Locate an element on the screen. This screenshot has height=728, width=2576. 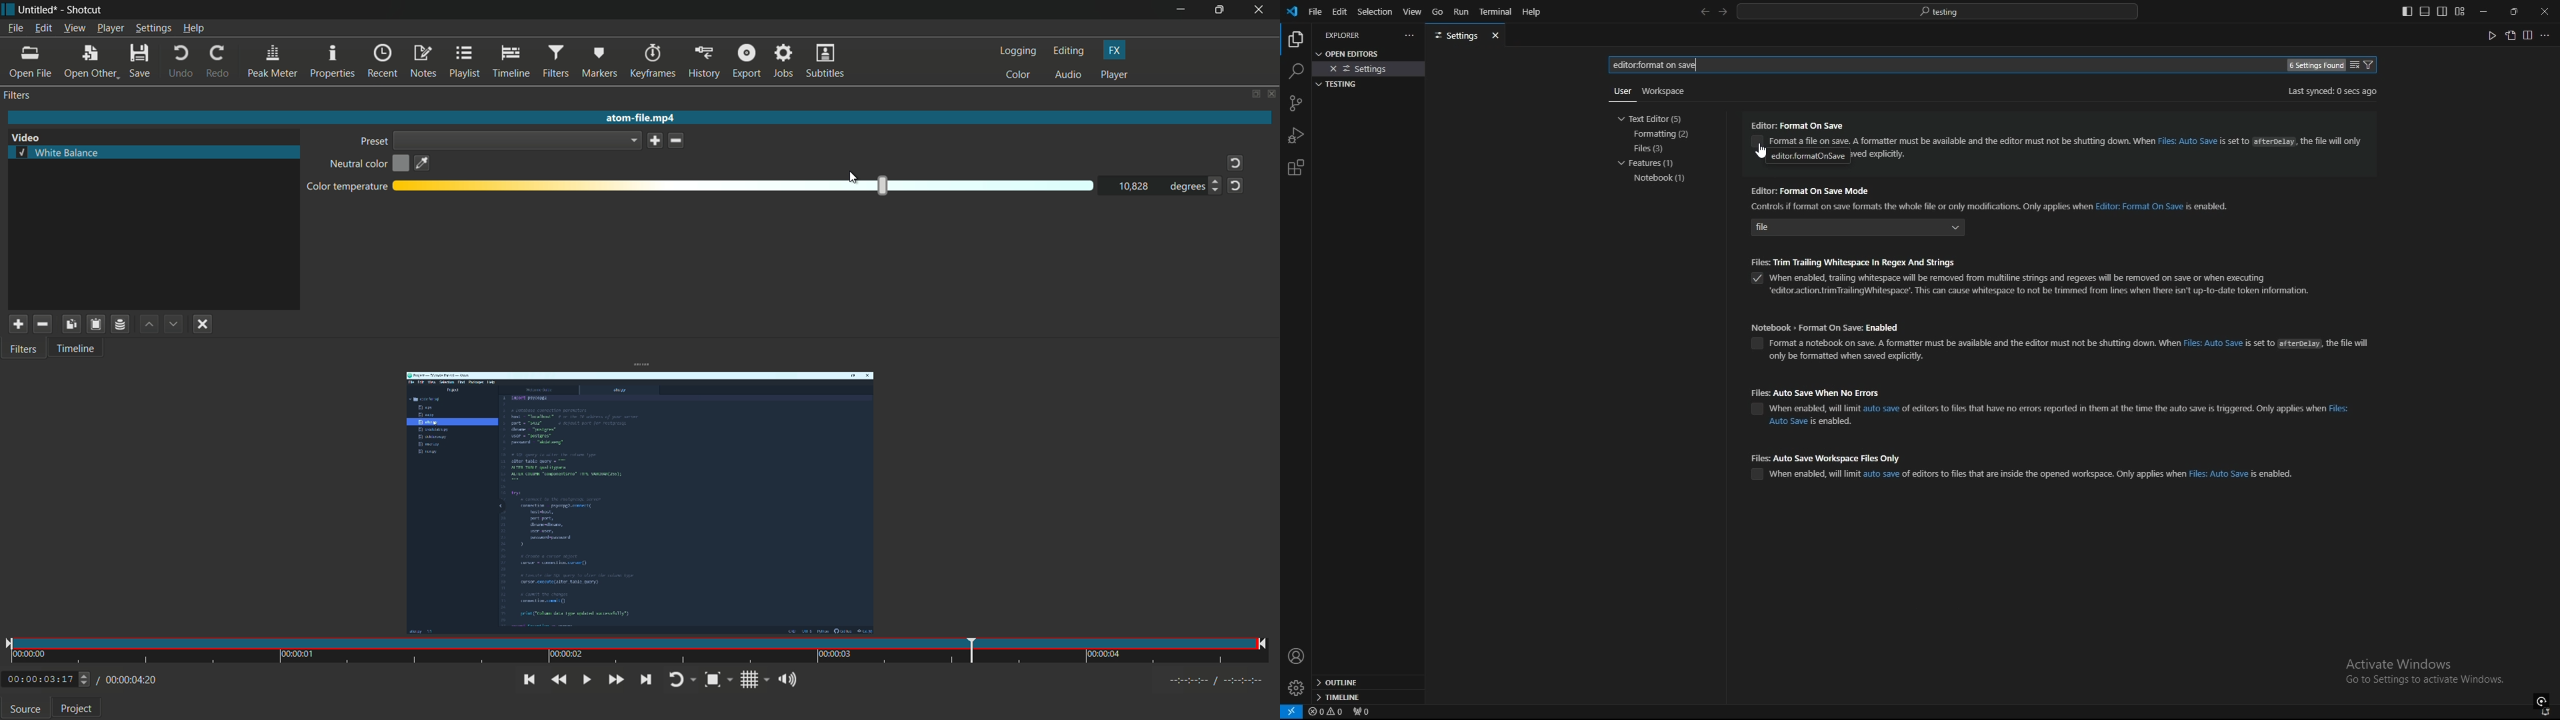
open color dialog is located at coordinates (401, 165).